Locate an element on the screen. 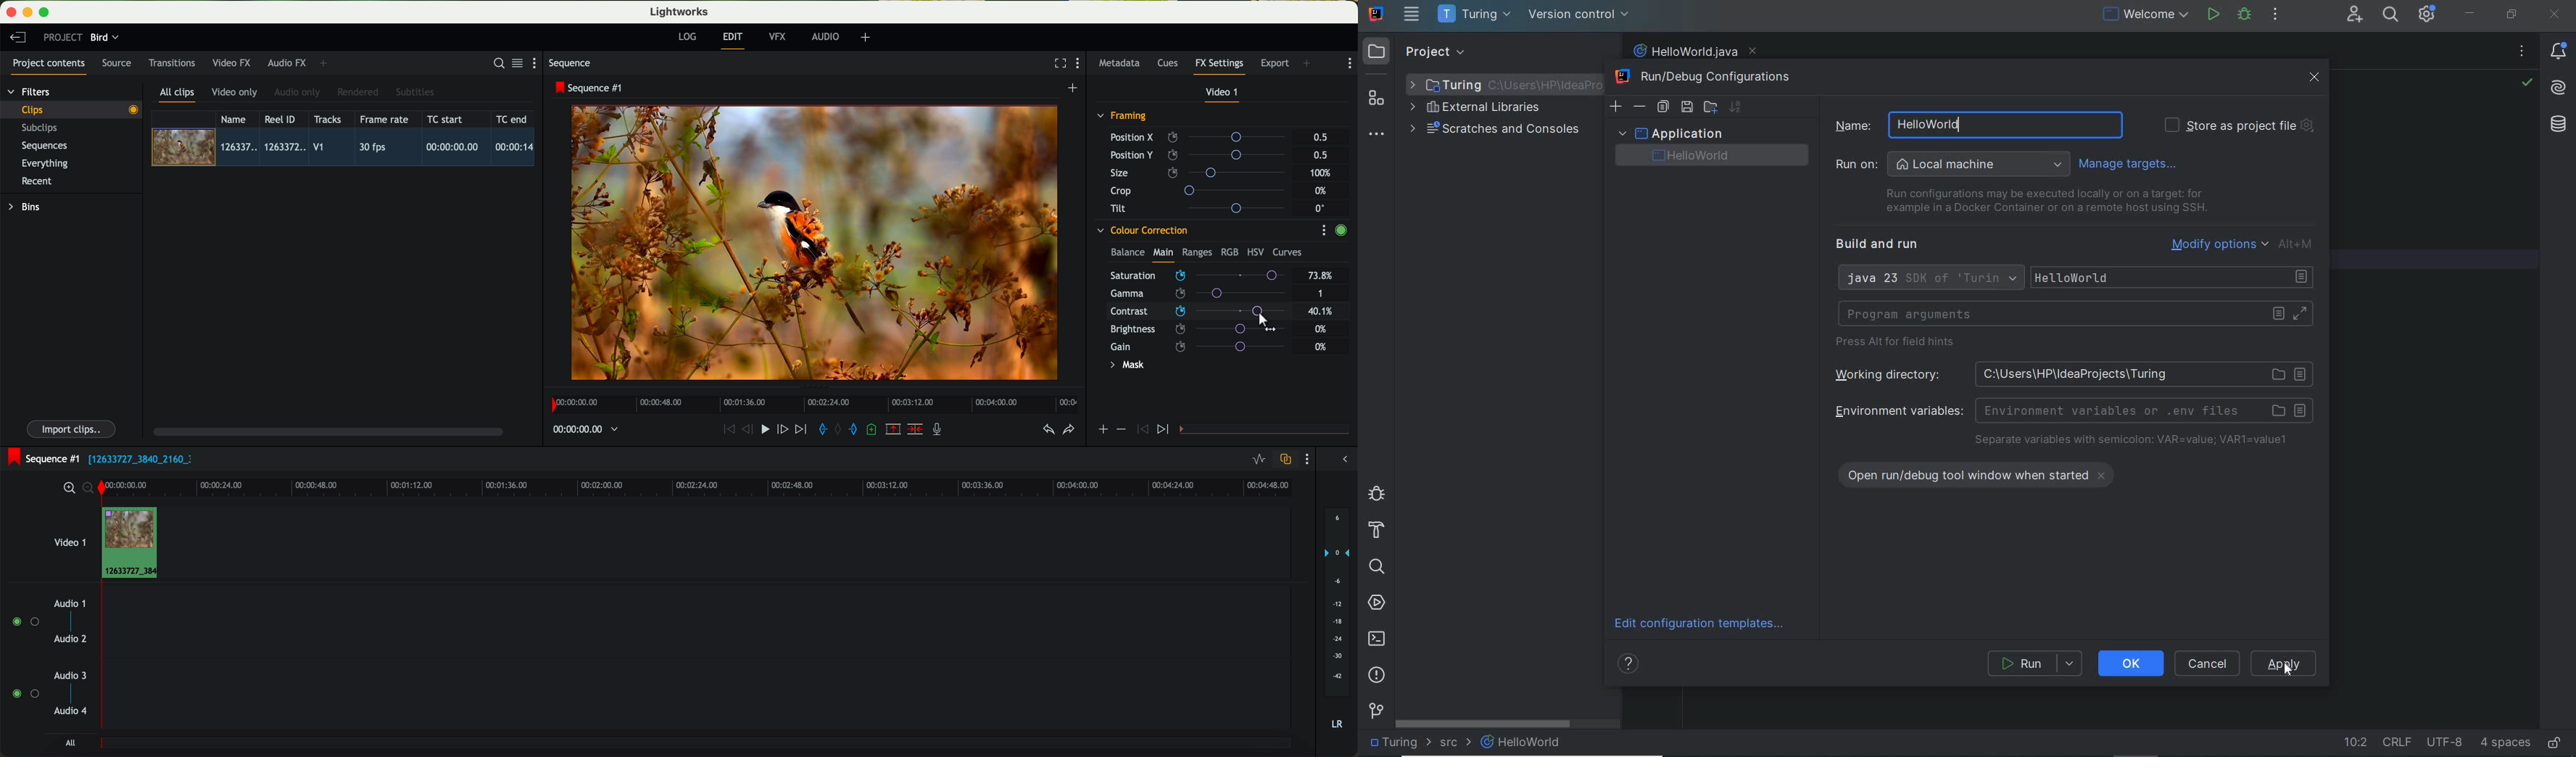 The image size is (2576, 784). tilt is located at coordinates (1203, 208).